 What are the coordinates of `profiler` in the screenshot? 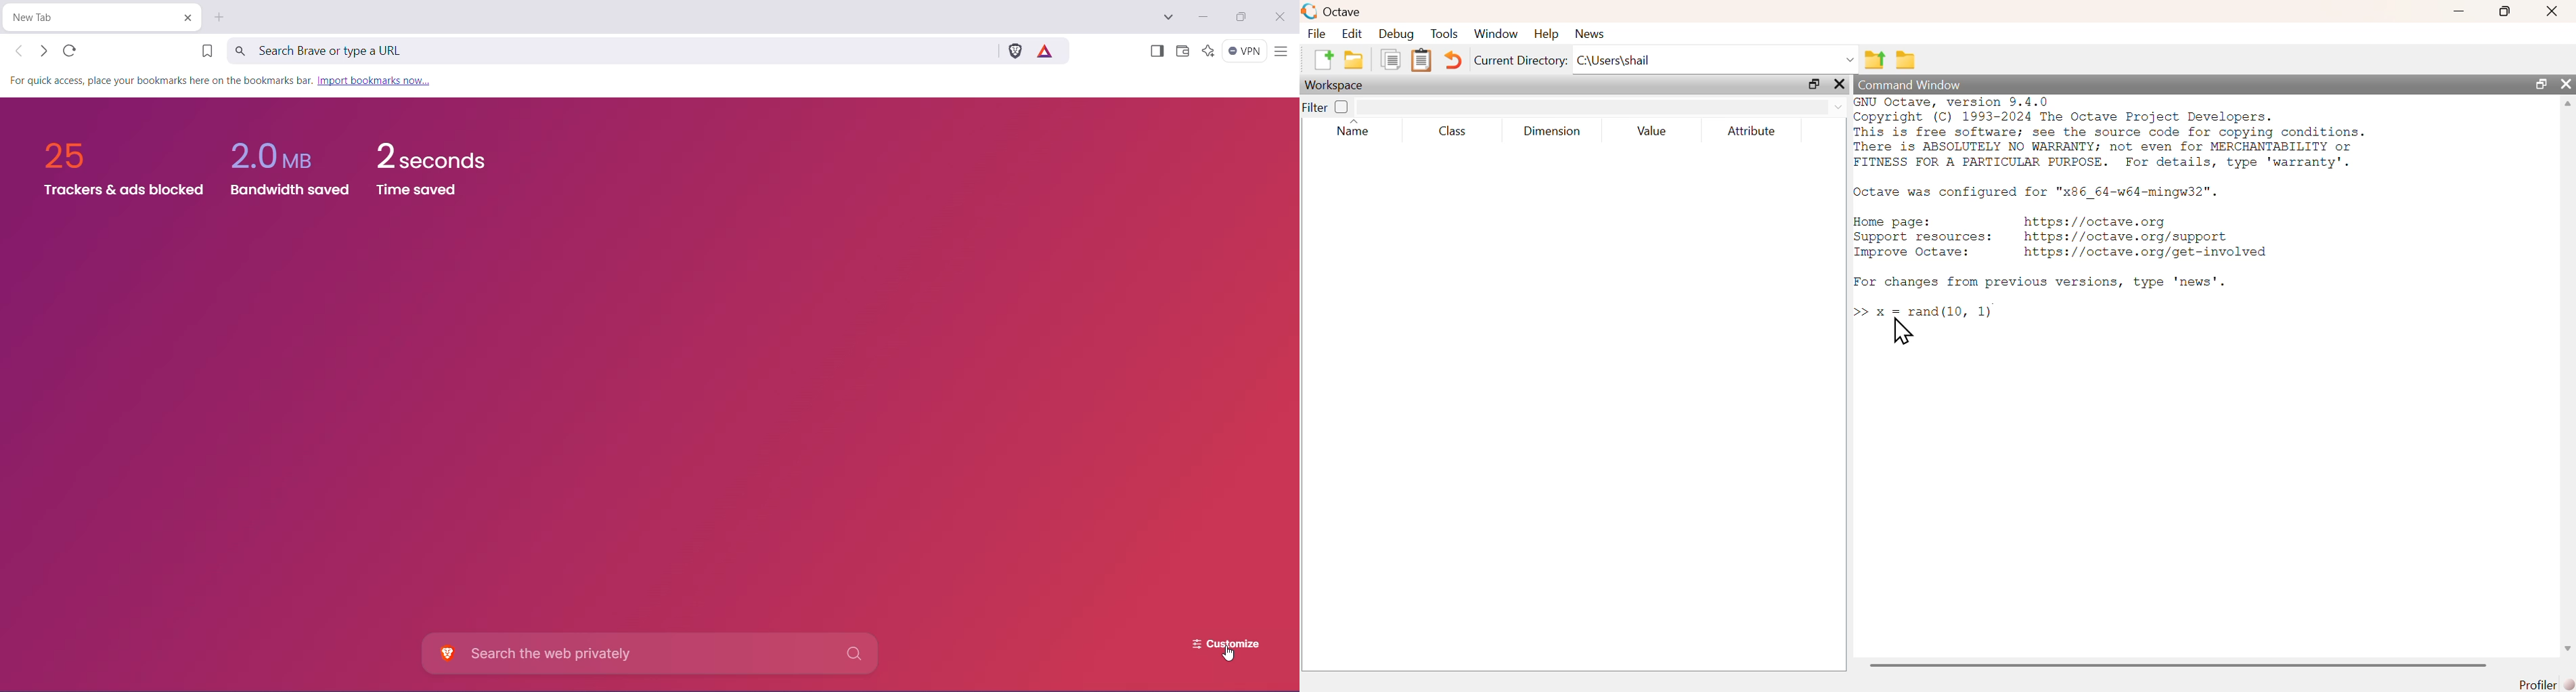 It's located at (2544, 685).